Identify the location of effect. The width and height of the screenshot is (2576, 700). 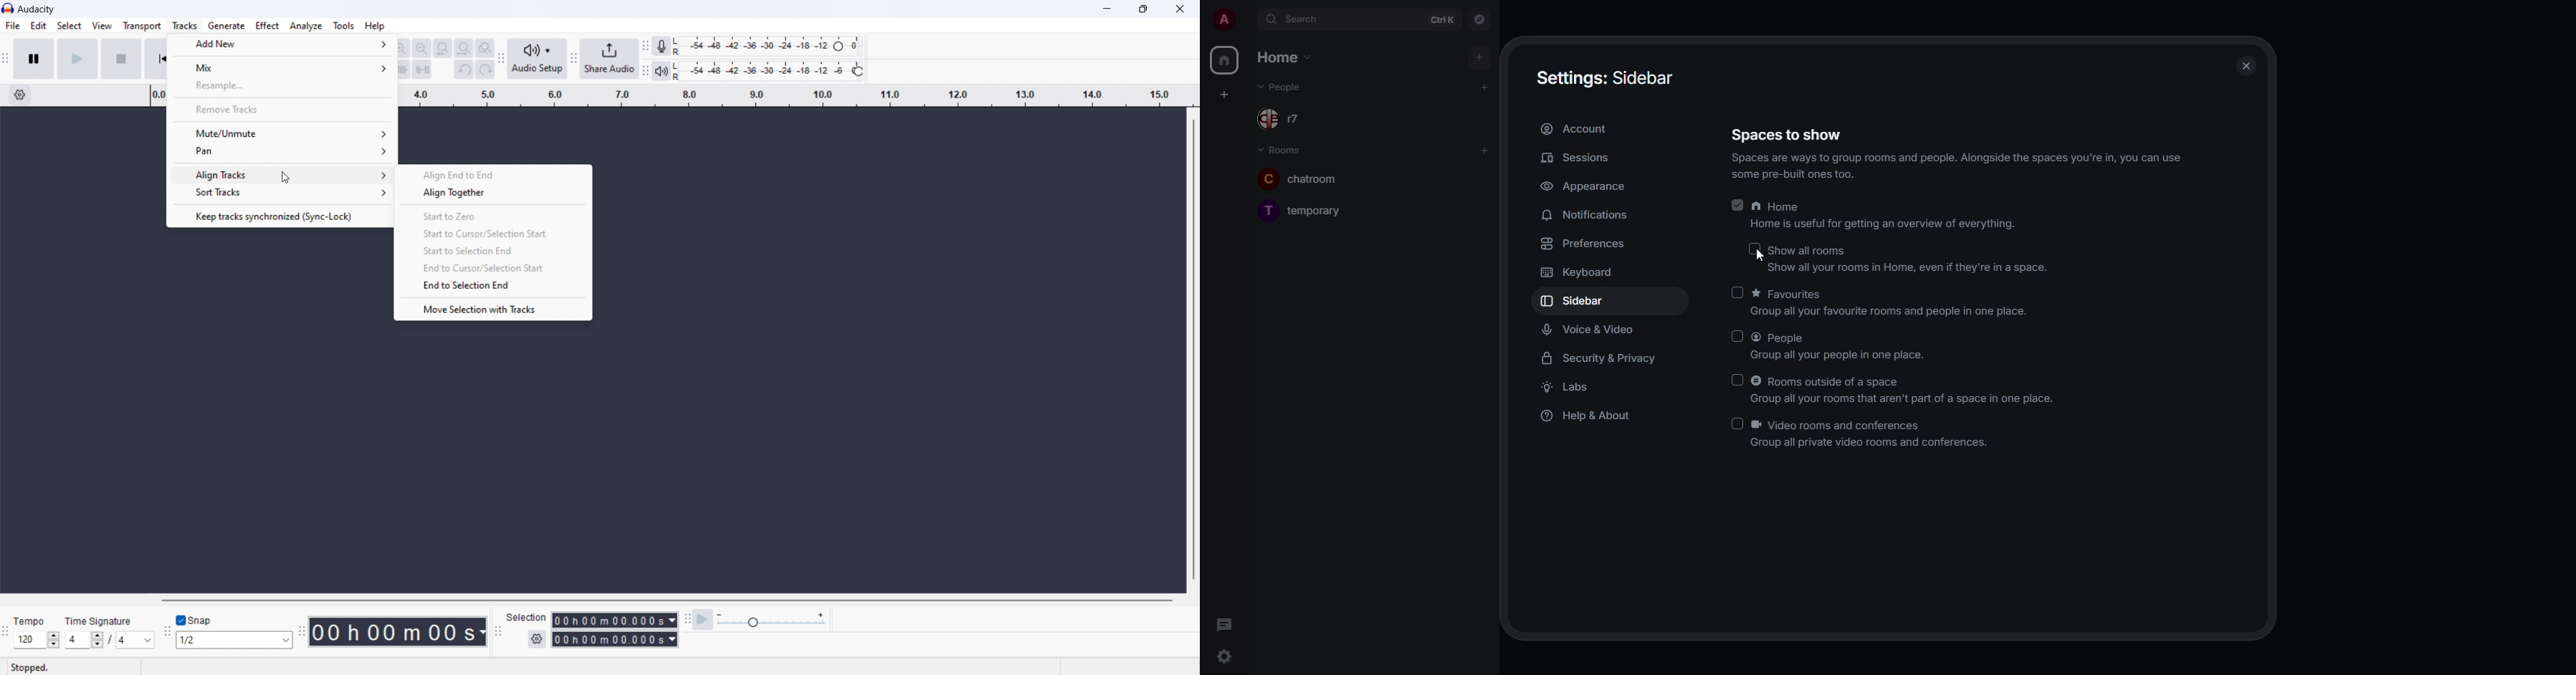
(267, 26).